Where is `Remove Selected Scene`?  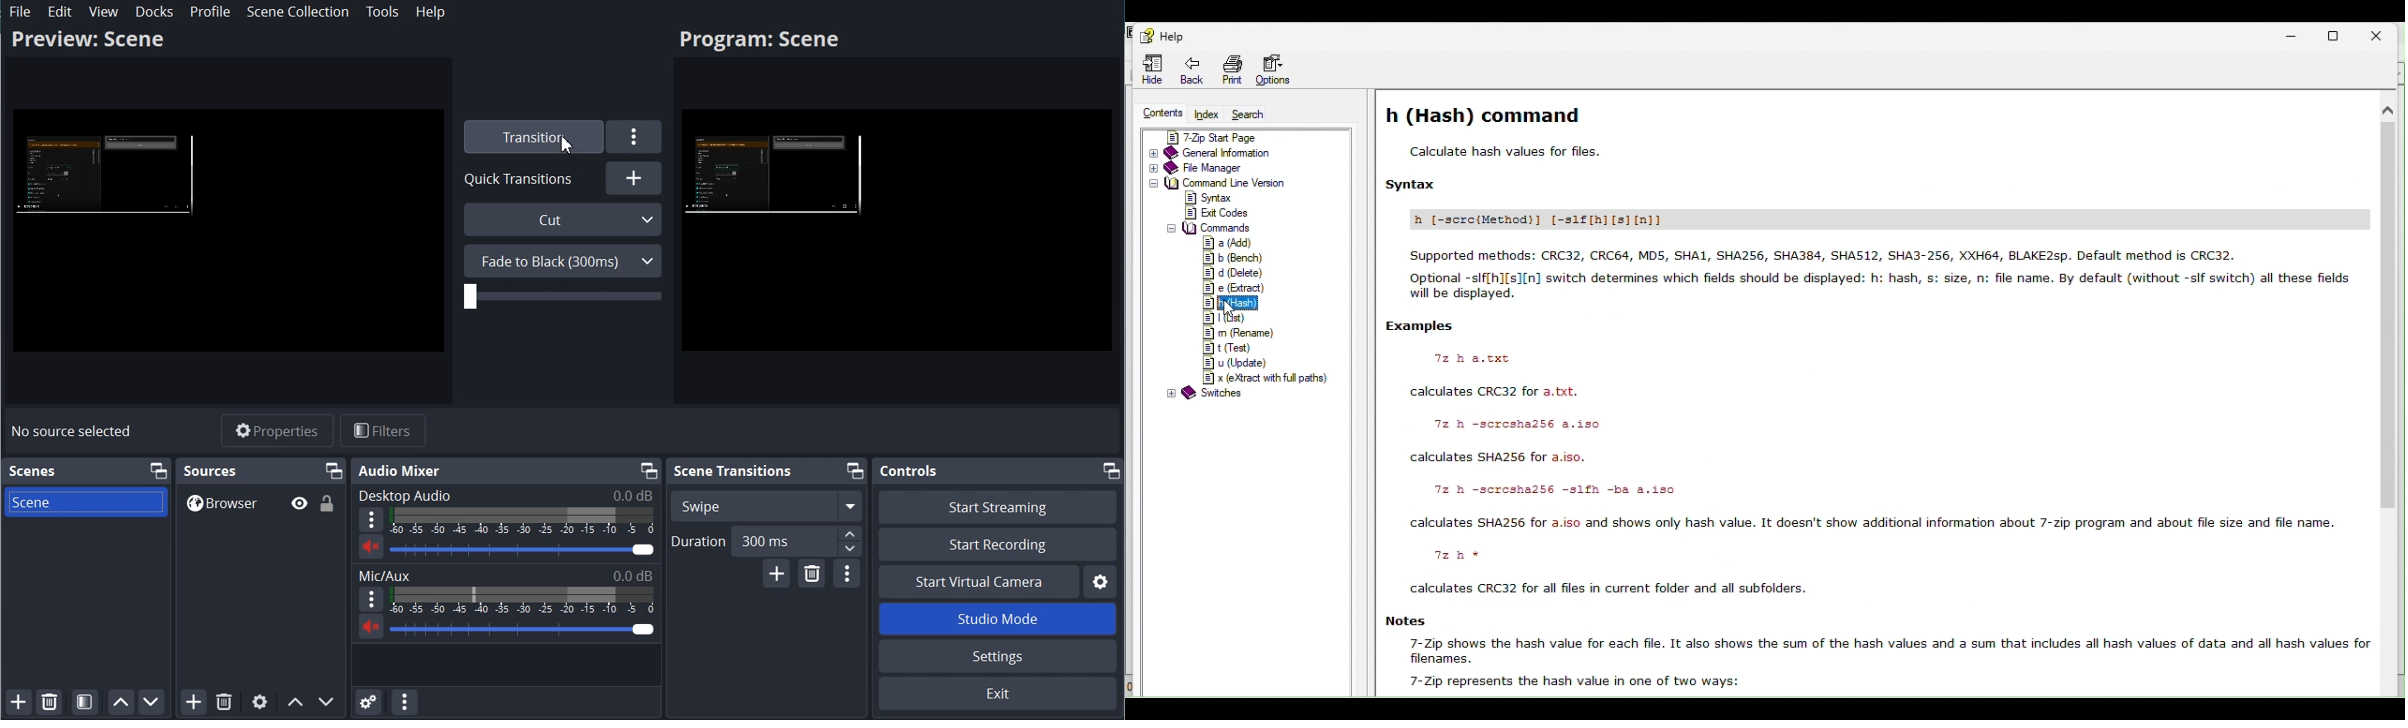 Remove Selected Scene is located at coordinates (50, 701).